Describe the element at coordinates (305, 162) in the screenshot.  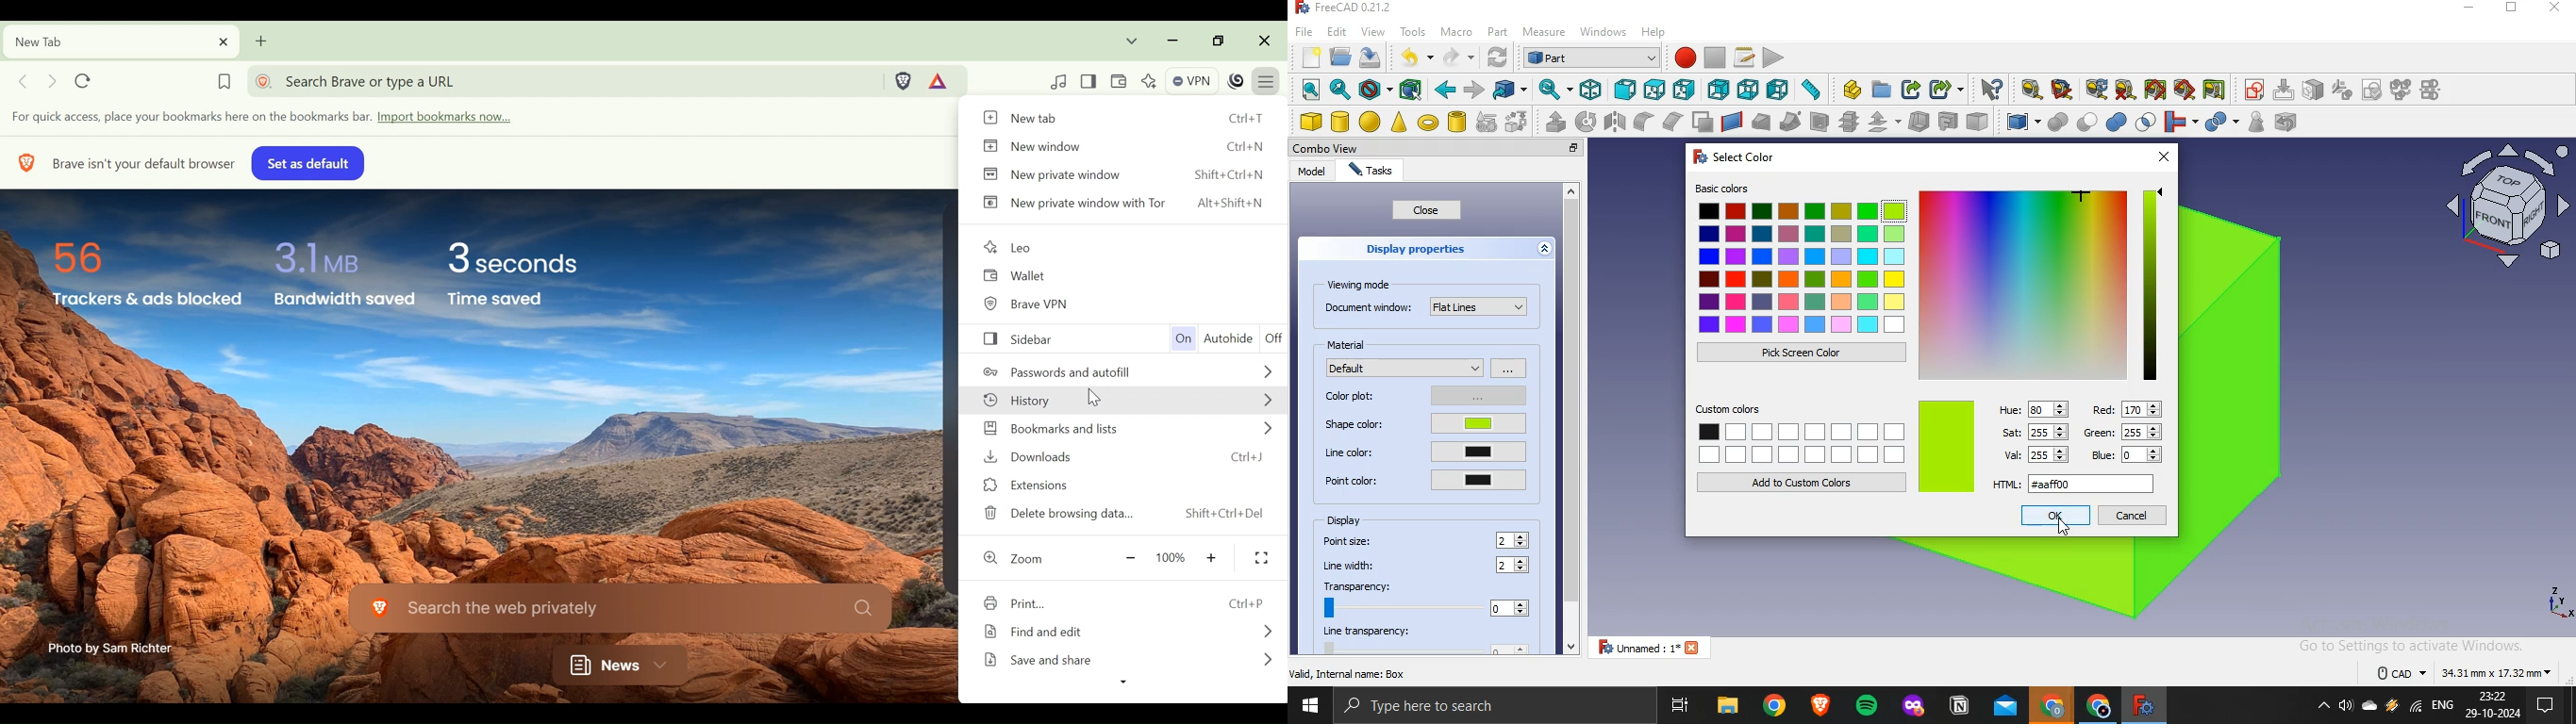
I see `set as default` at that location.